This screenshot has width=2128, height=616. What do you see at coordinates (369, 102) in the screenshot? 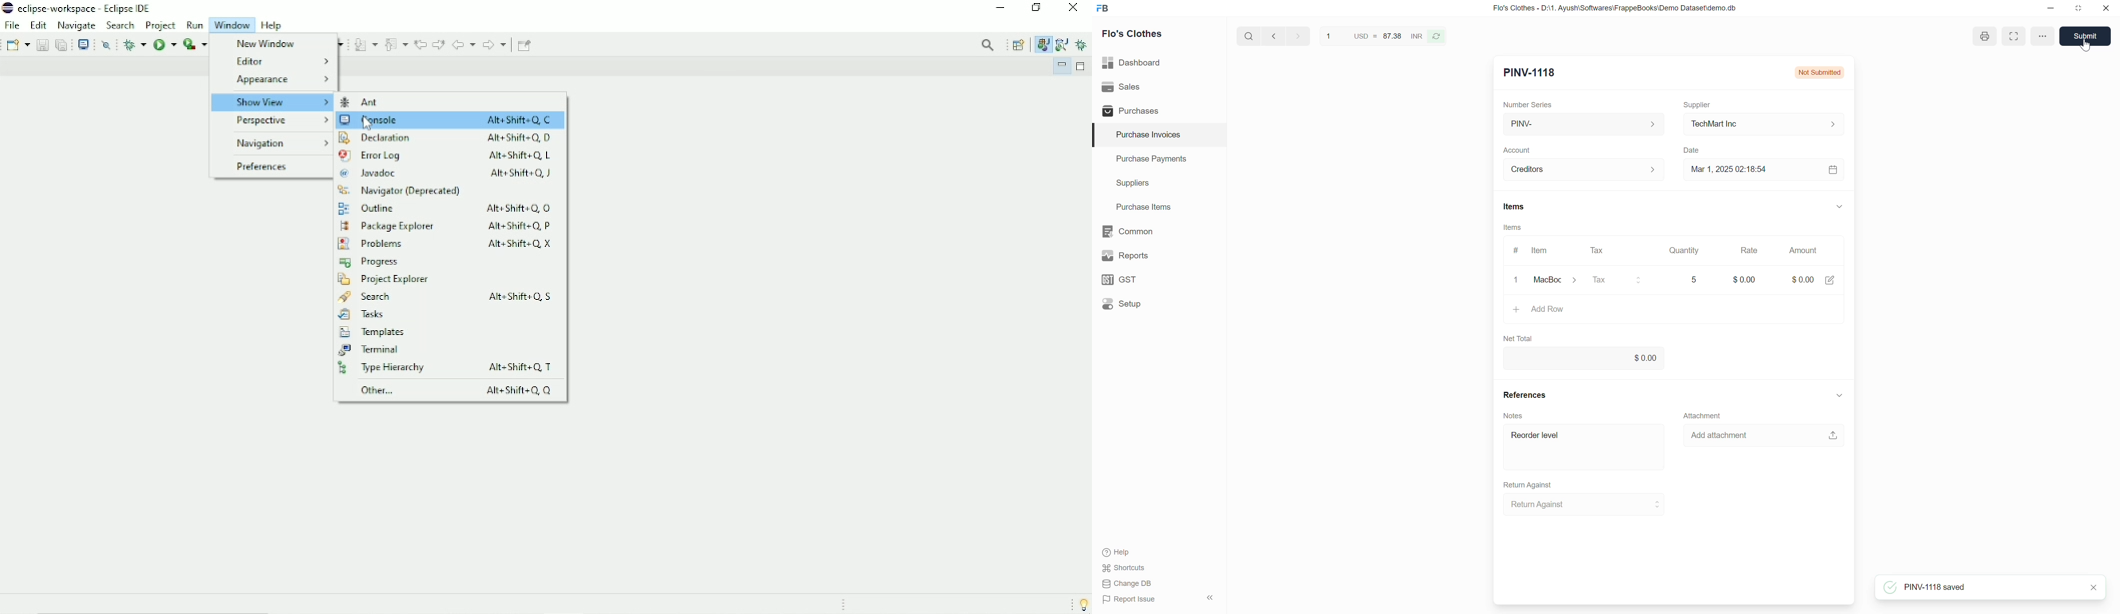
I see `Ant` at bounding box center [369, 102].